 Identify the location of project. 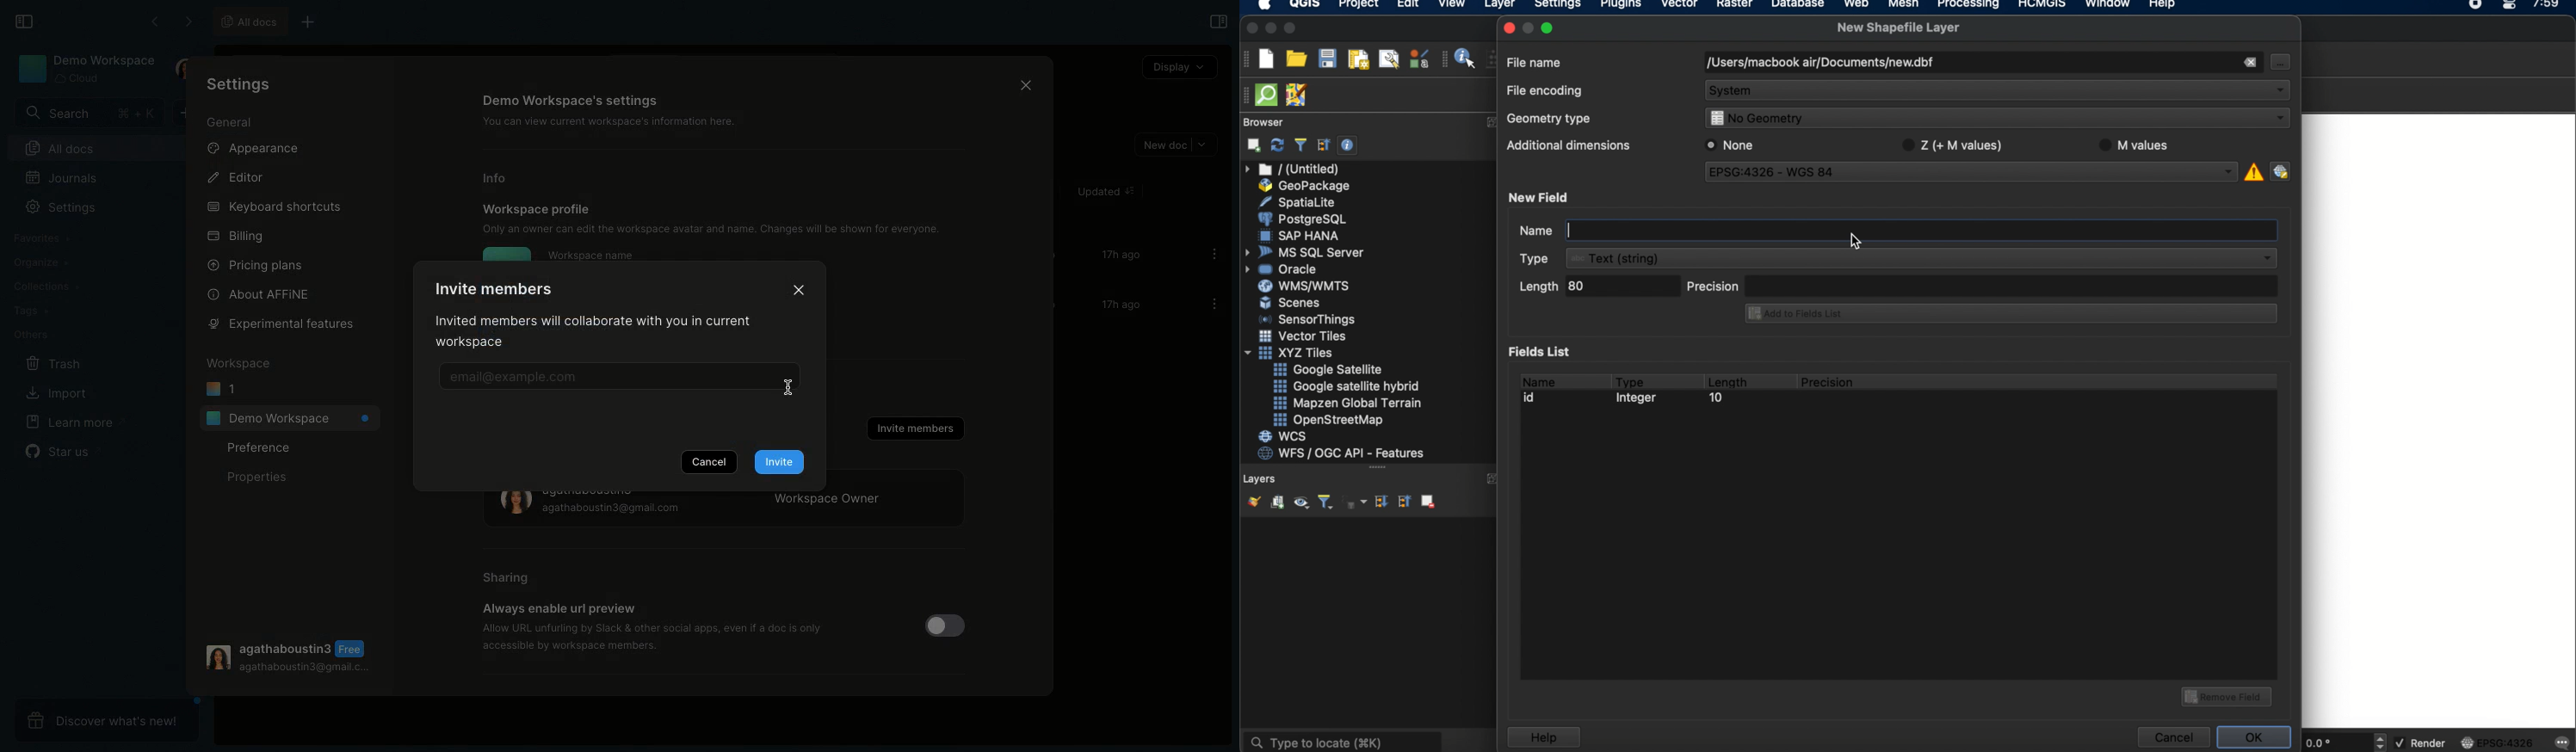
(1356, 6).